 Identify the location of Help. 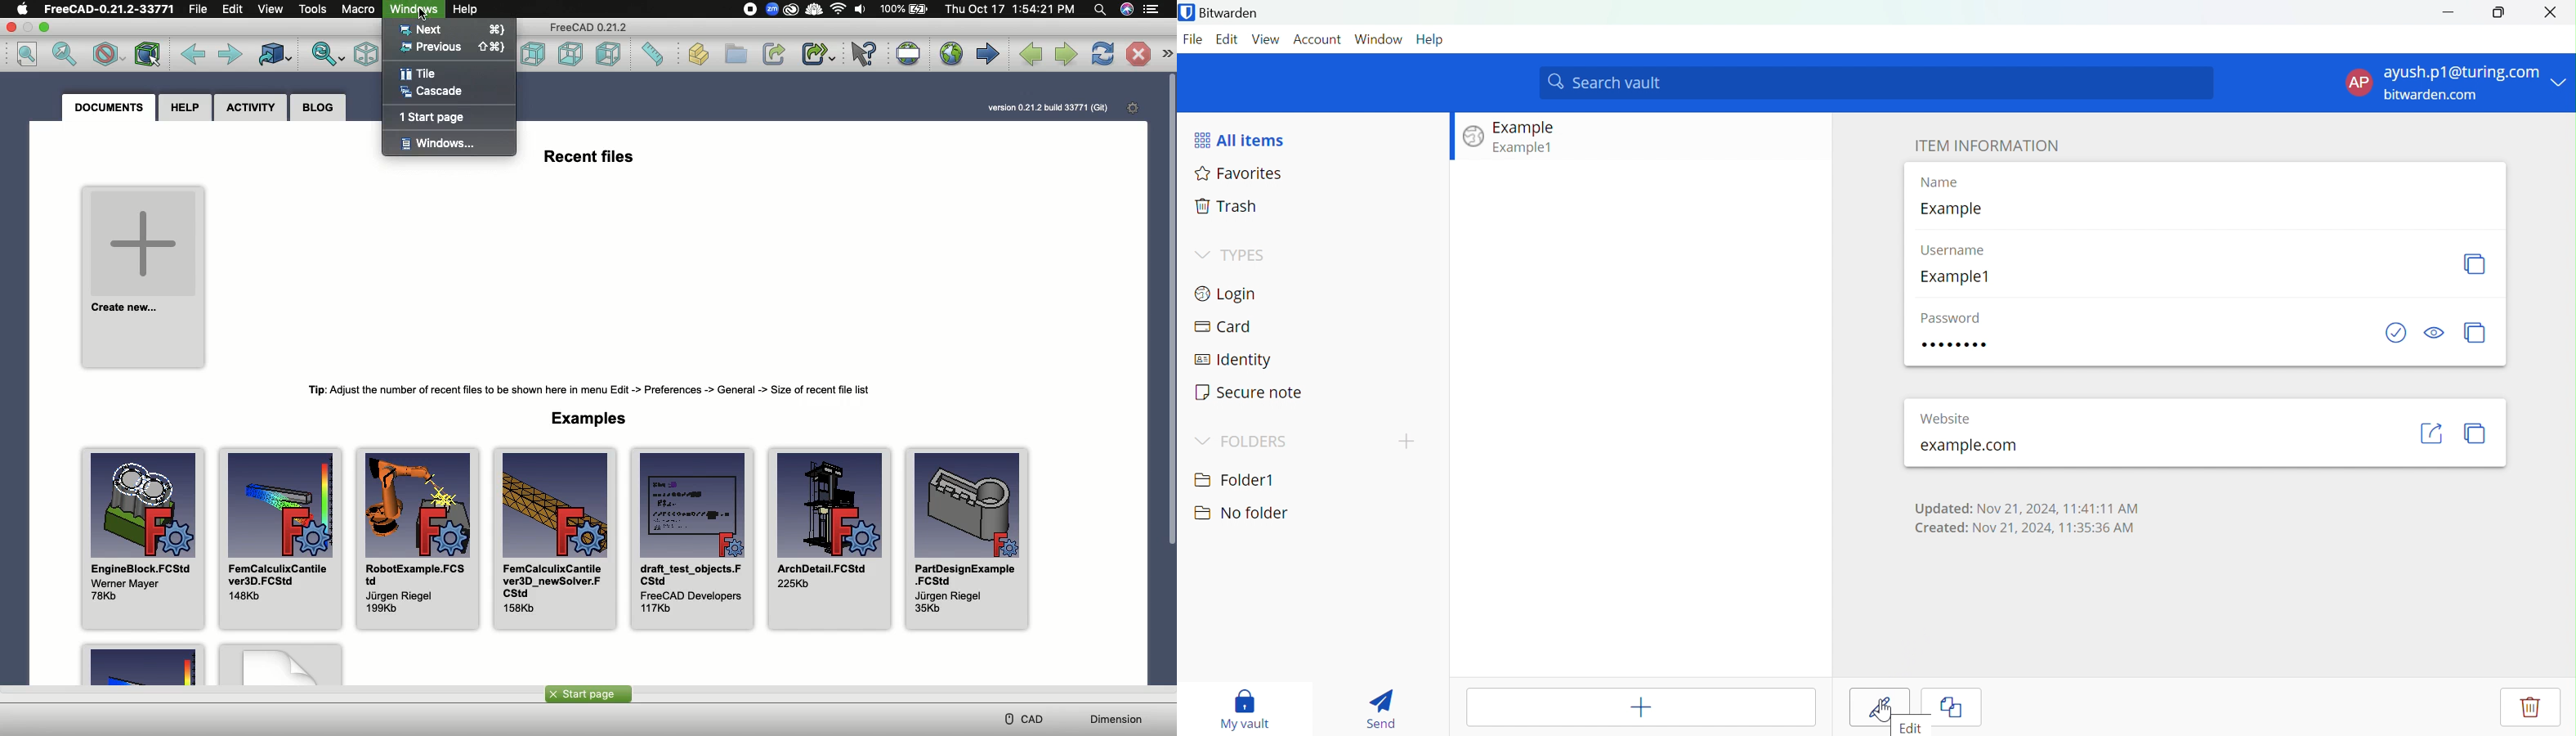
(1432, 39).